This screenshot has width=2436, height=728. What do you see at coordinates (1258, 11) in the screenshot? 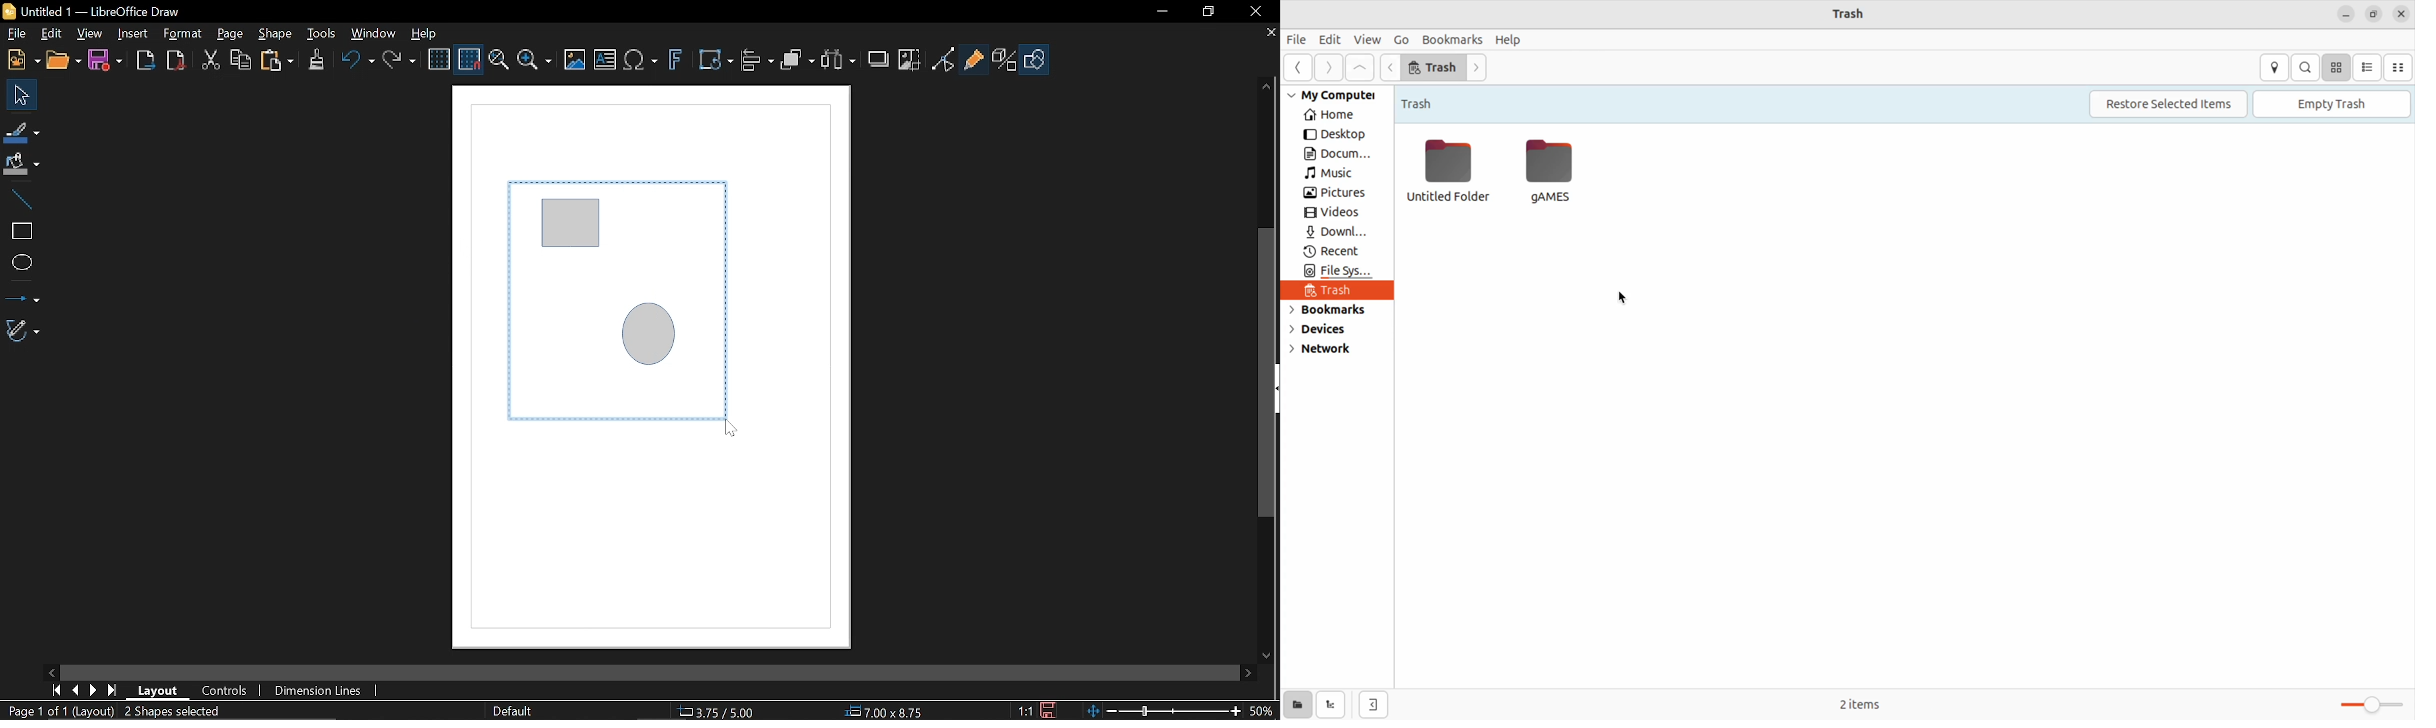
I see `Close` at bounding box center [1258, 11].